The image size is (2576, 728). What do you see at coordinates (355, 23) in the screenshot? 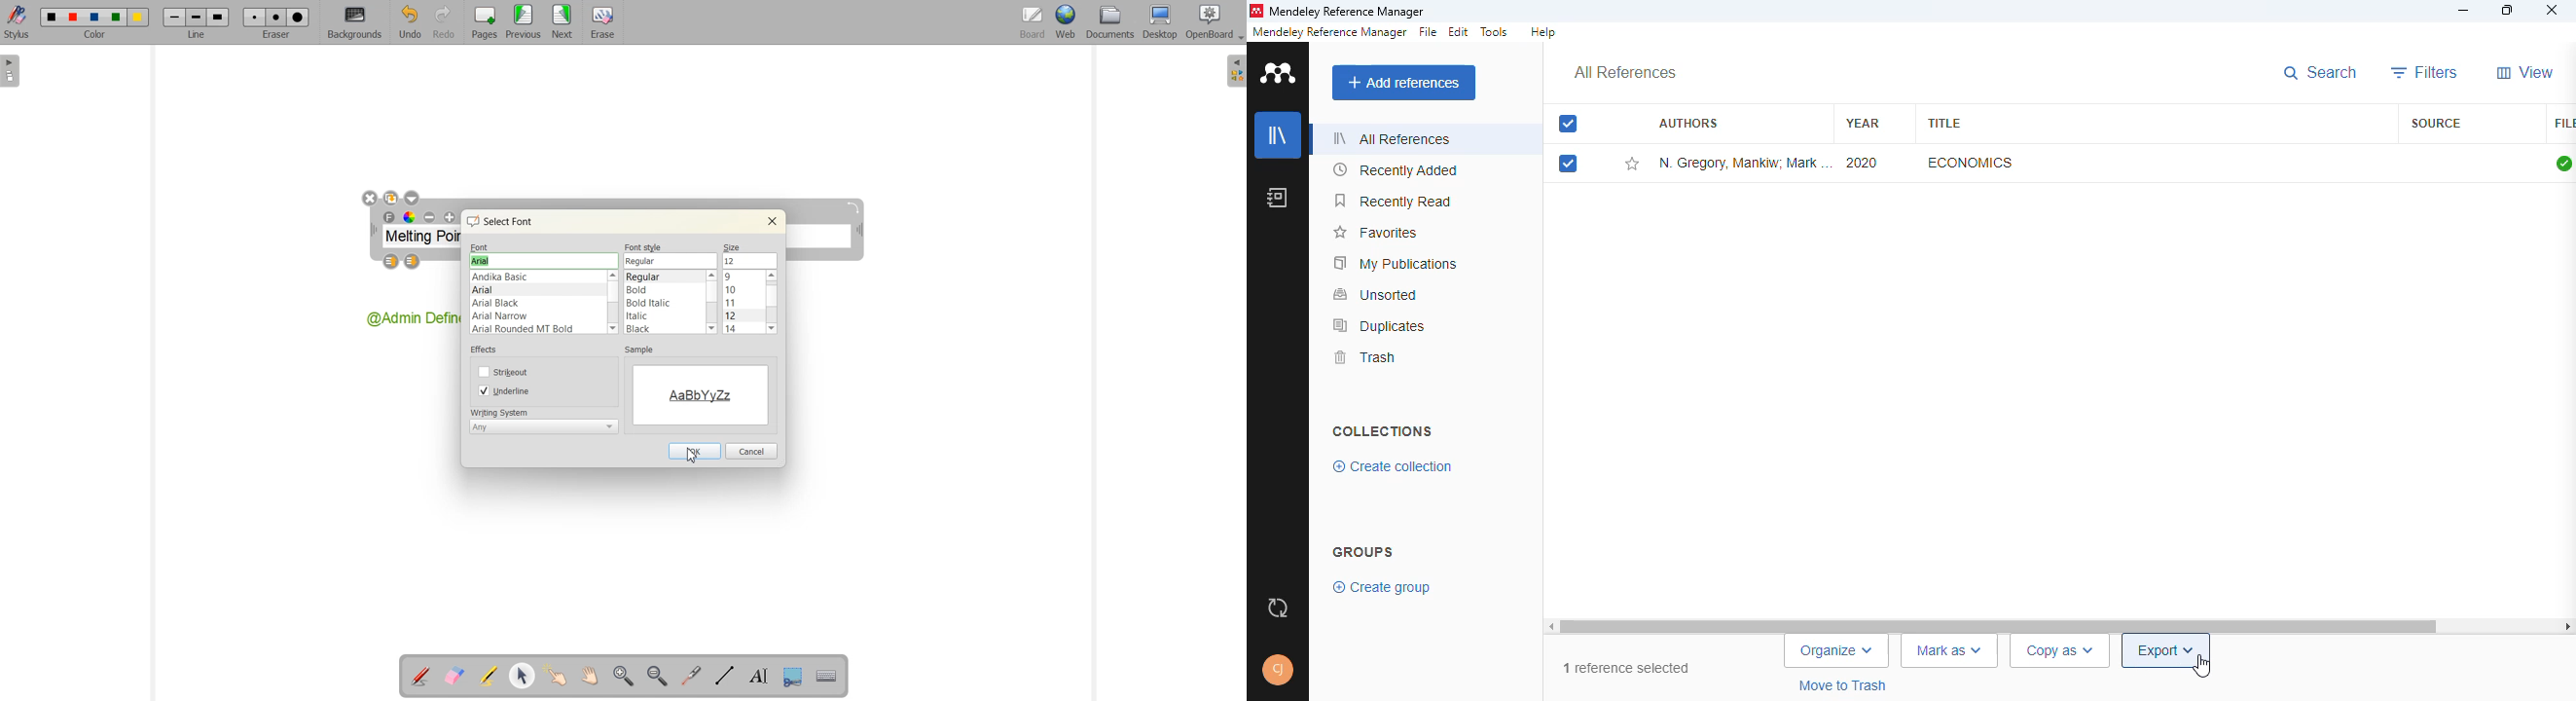
I see `Background` at bounding box center [355, 23].